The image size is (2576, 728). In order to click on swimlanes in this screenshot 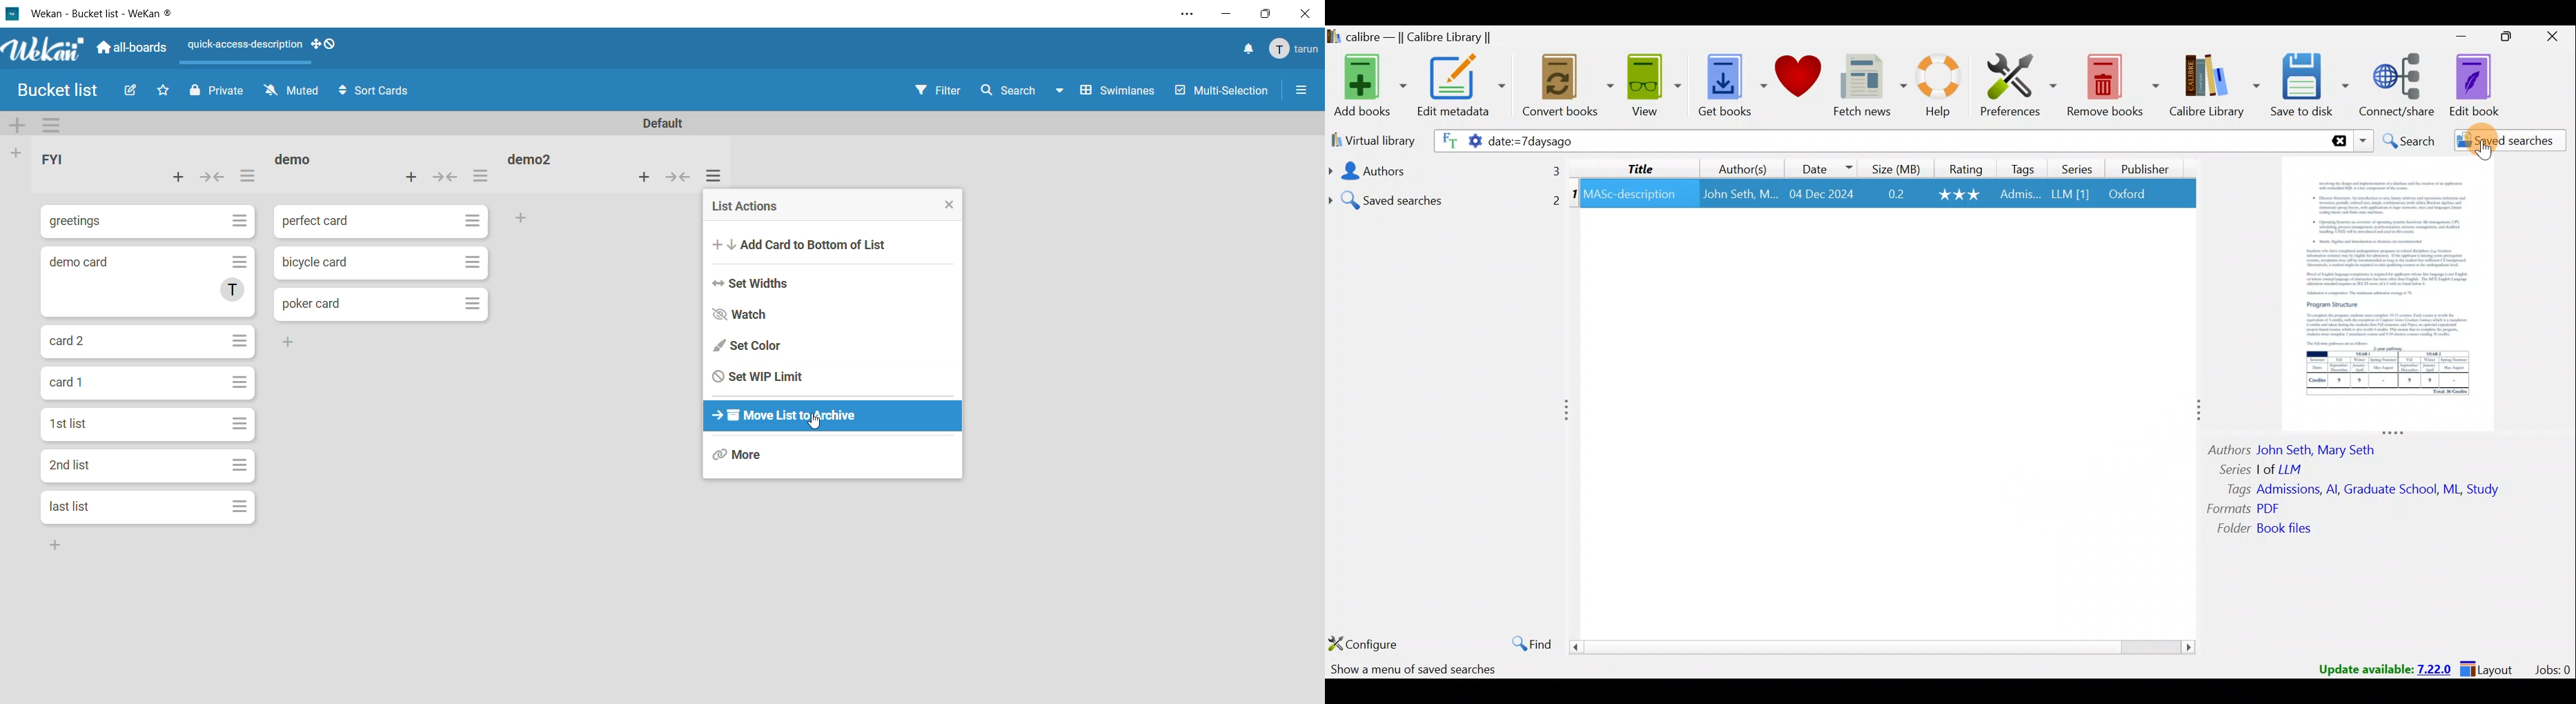, I will do `click(1119, 92)`.